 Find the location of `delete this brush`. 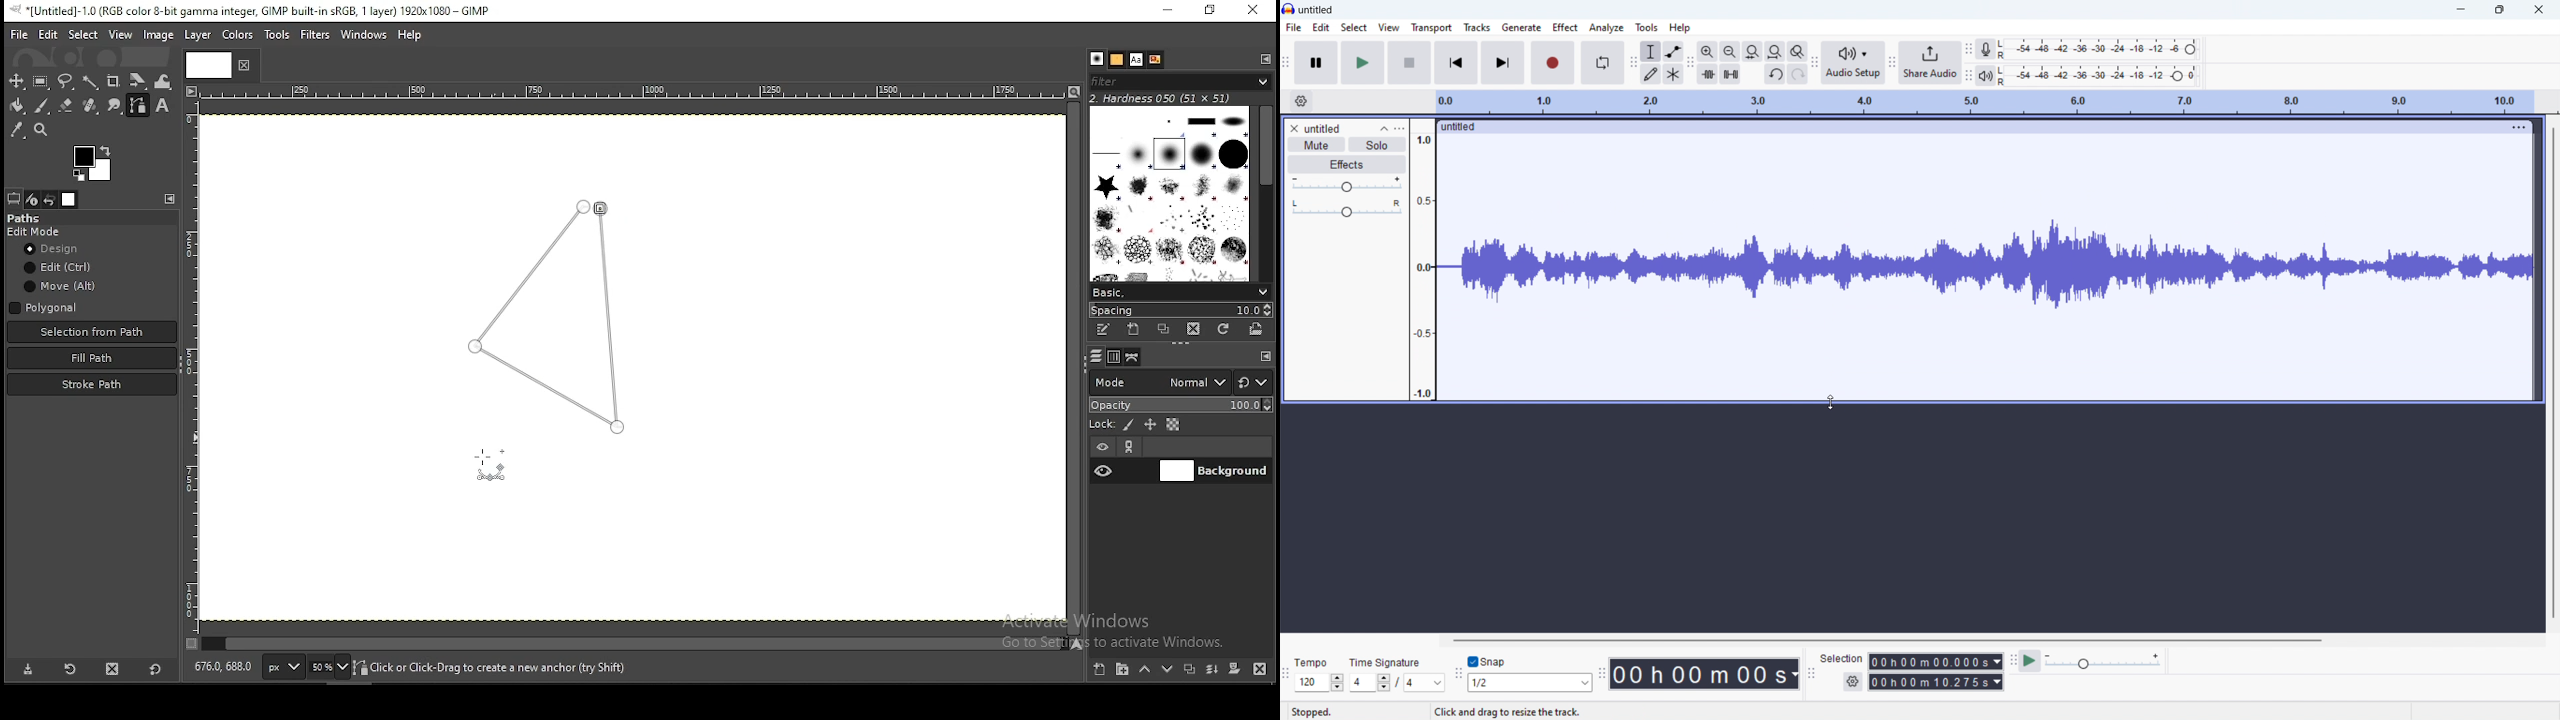

delete this brush is located at coordinates (1194, 329).